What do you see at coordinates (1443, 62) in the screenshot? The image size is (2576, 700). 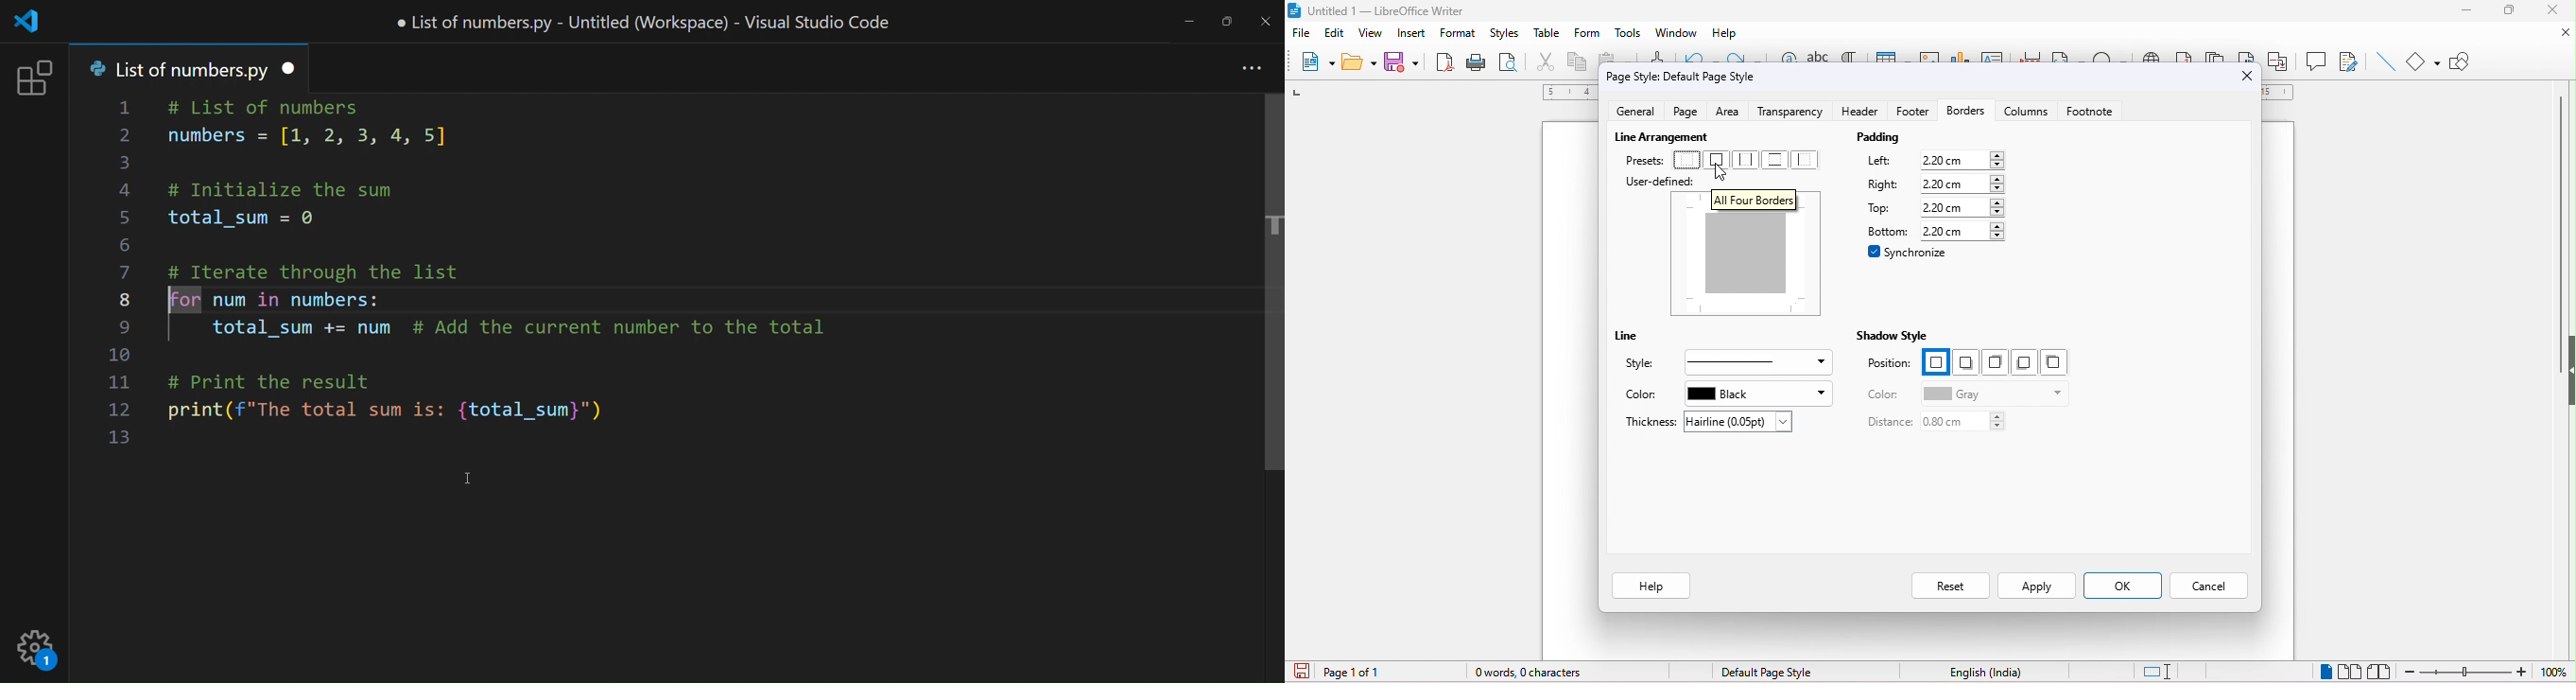 I see `export direct as pdf` at bounding box center [1443, 62].